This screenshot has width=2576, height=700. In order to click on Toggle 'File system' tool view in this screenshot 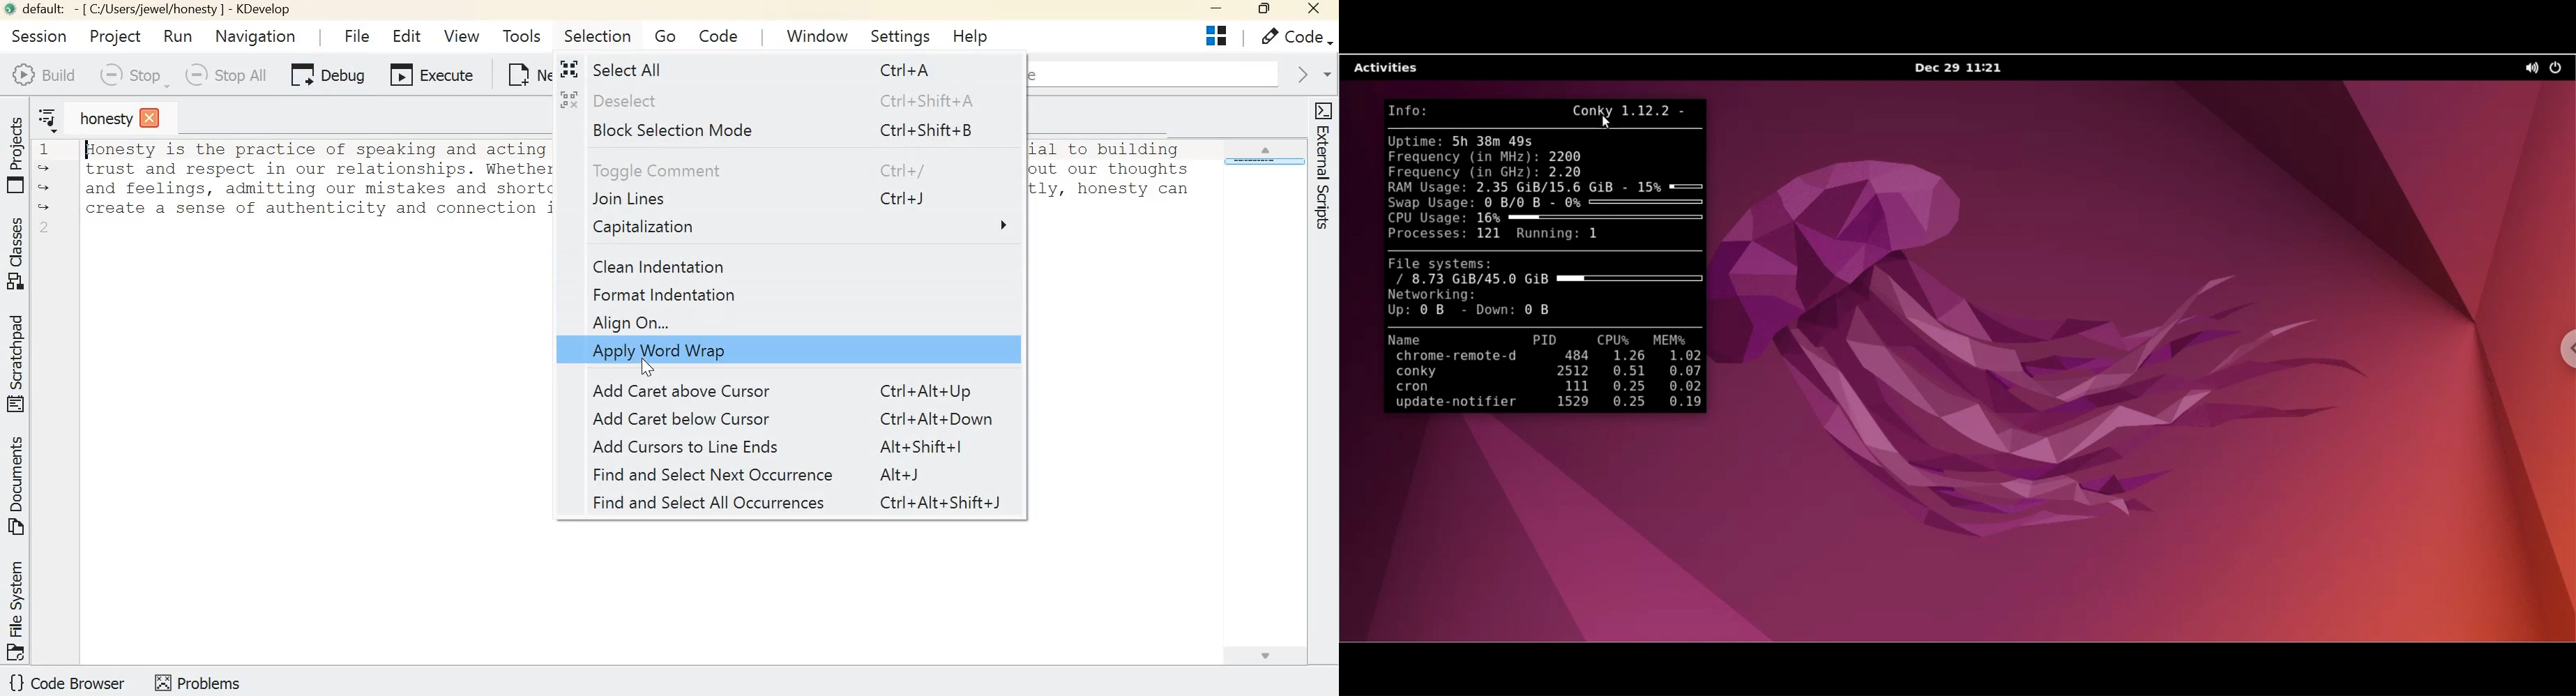, I will do `click(18, 610)`.